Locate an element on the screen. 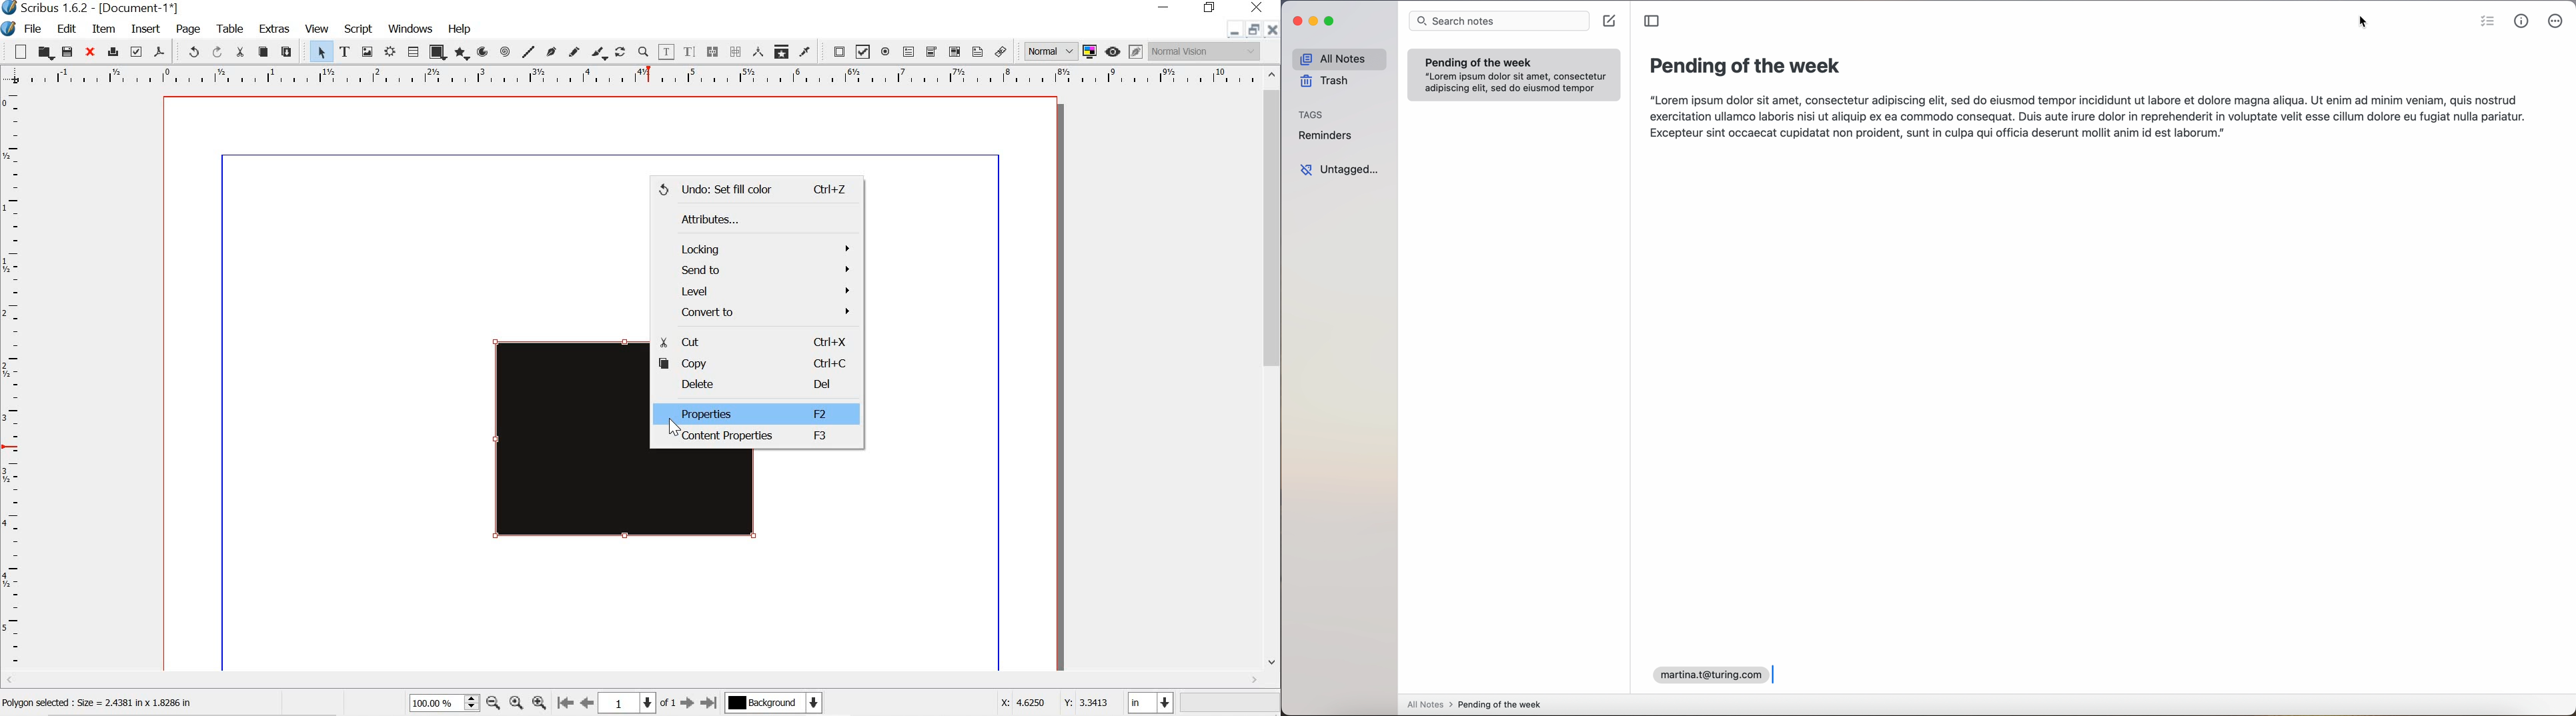 The height and width of the screenshot is (728, 2576). trash is located at coordinates (1327, 83).